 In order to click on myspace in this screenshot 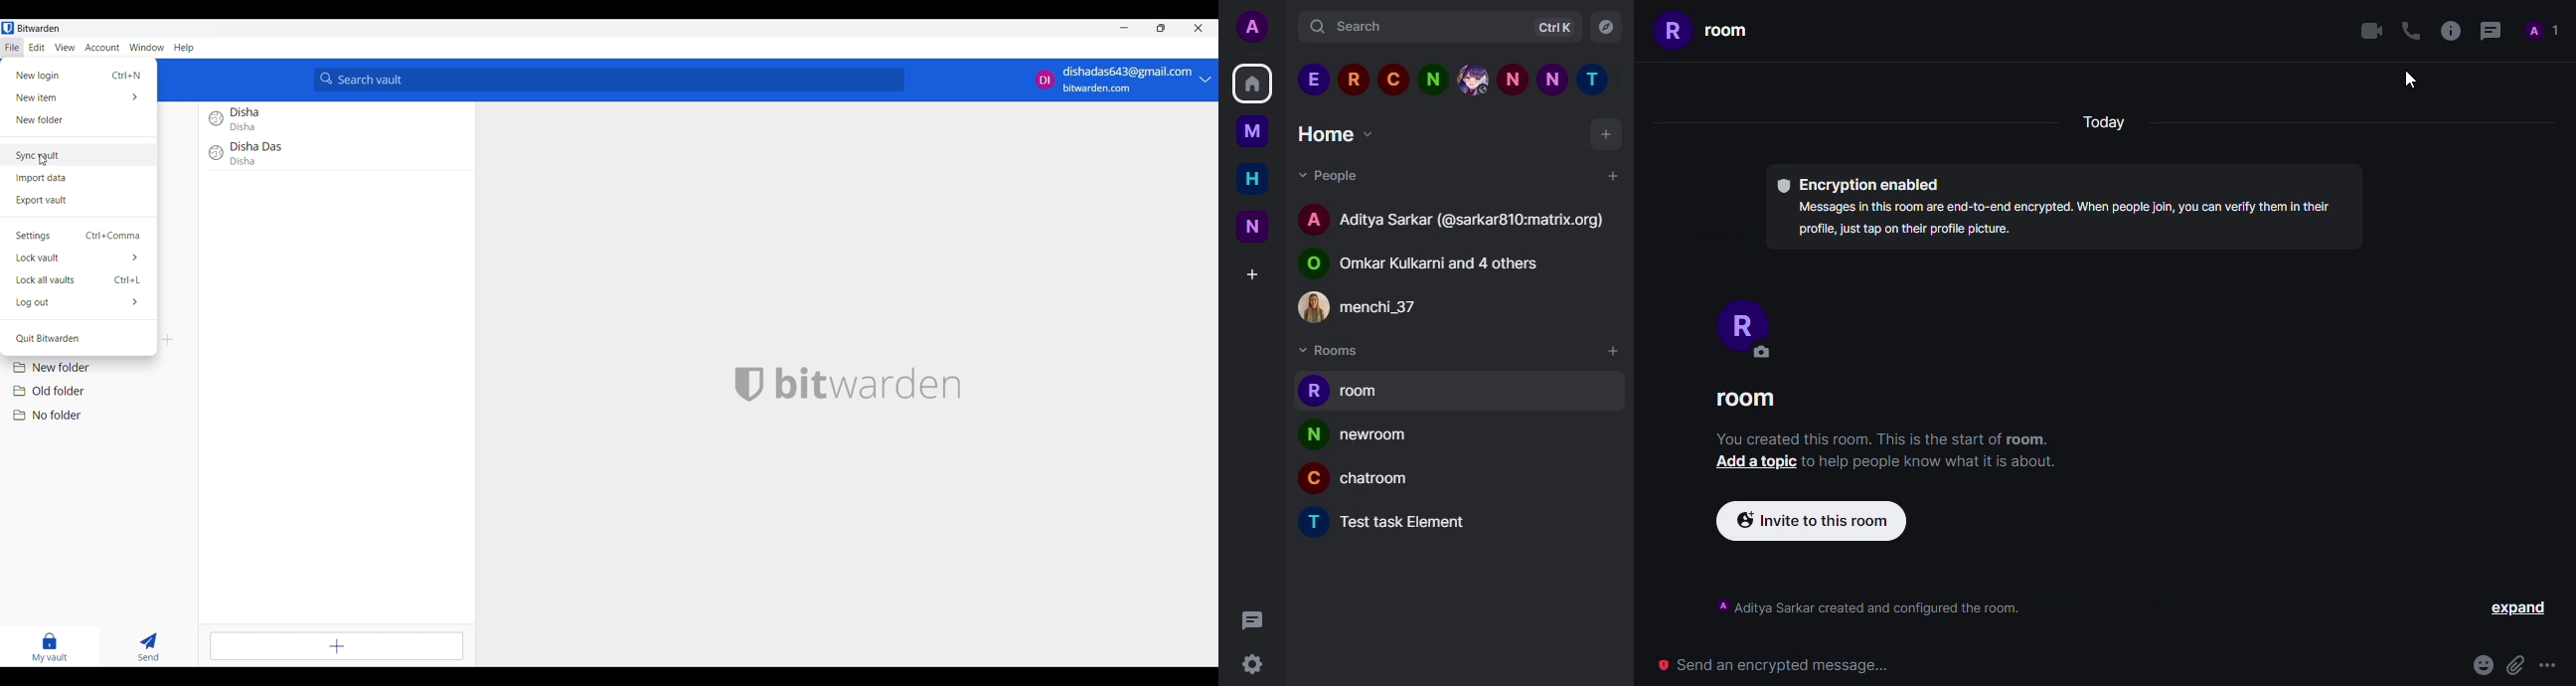, I will do `click(1252, 130)`.